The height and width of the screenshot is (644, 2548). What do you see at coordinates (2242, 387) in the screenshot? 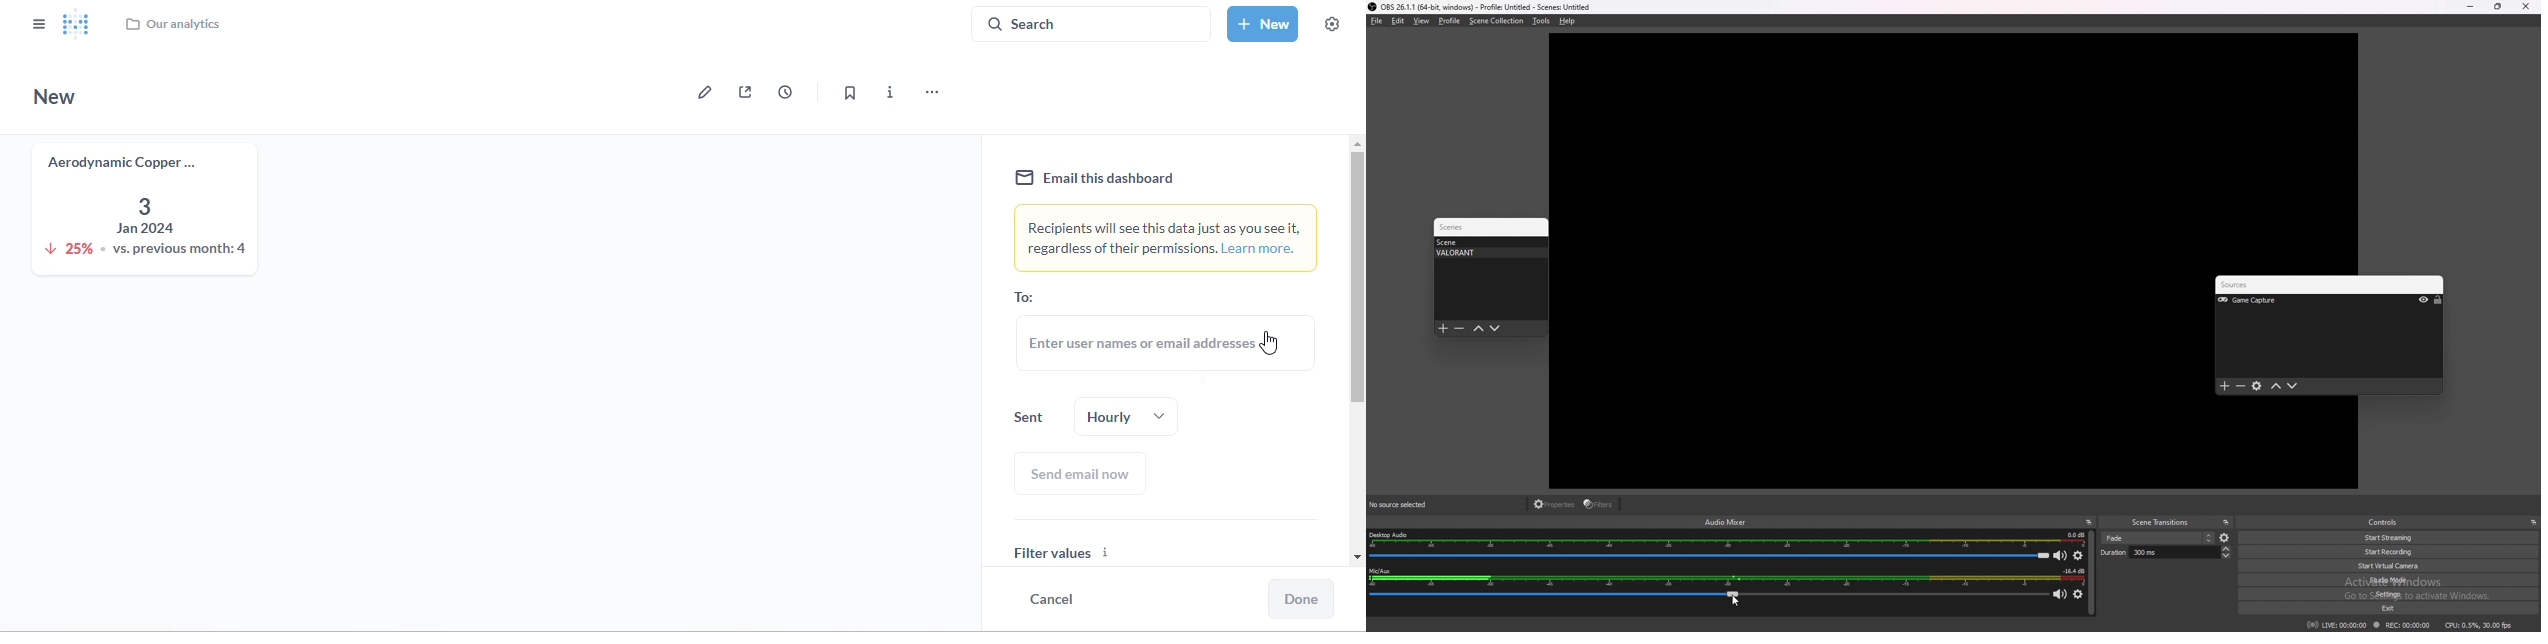
I see `remove` at bounding box center [2242, 387].